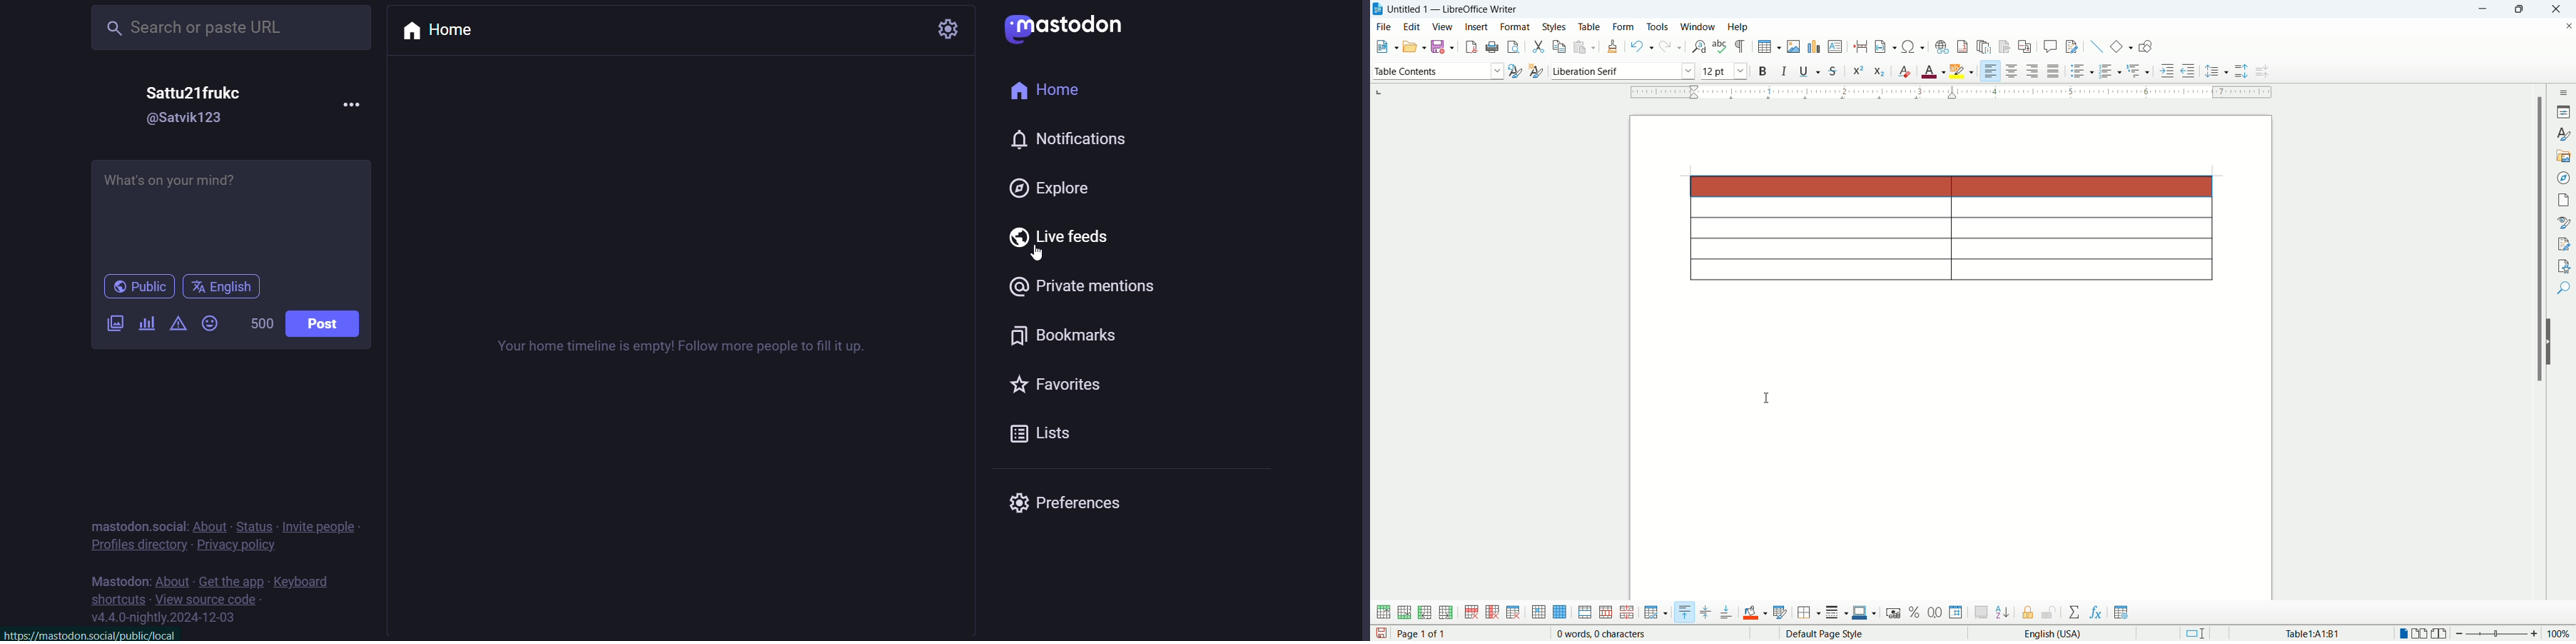 The image size is (2576, 644). What do you see at coordinates (1460, 9) in the screenshot?
I see `document name` at bounding box center [1460, 9].